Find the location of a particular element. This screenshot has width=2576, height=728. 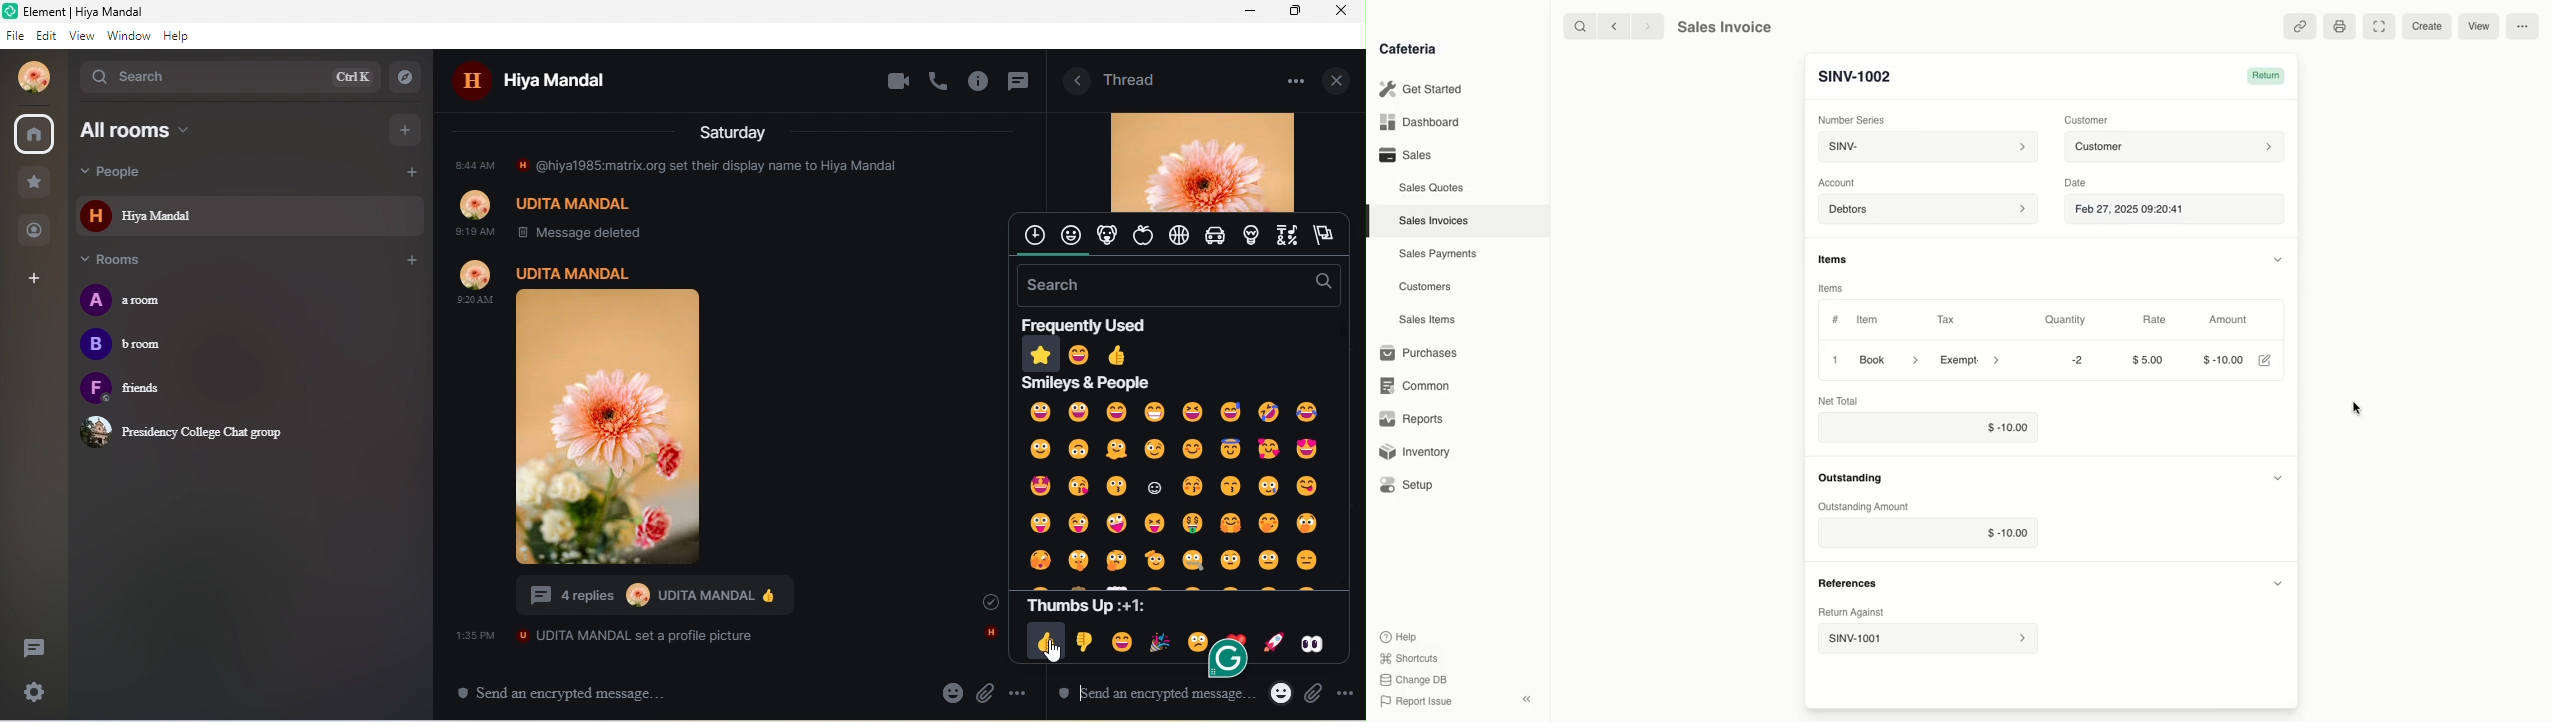

emoji is located at coordinates (1281, 692).